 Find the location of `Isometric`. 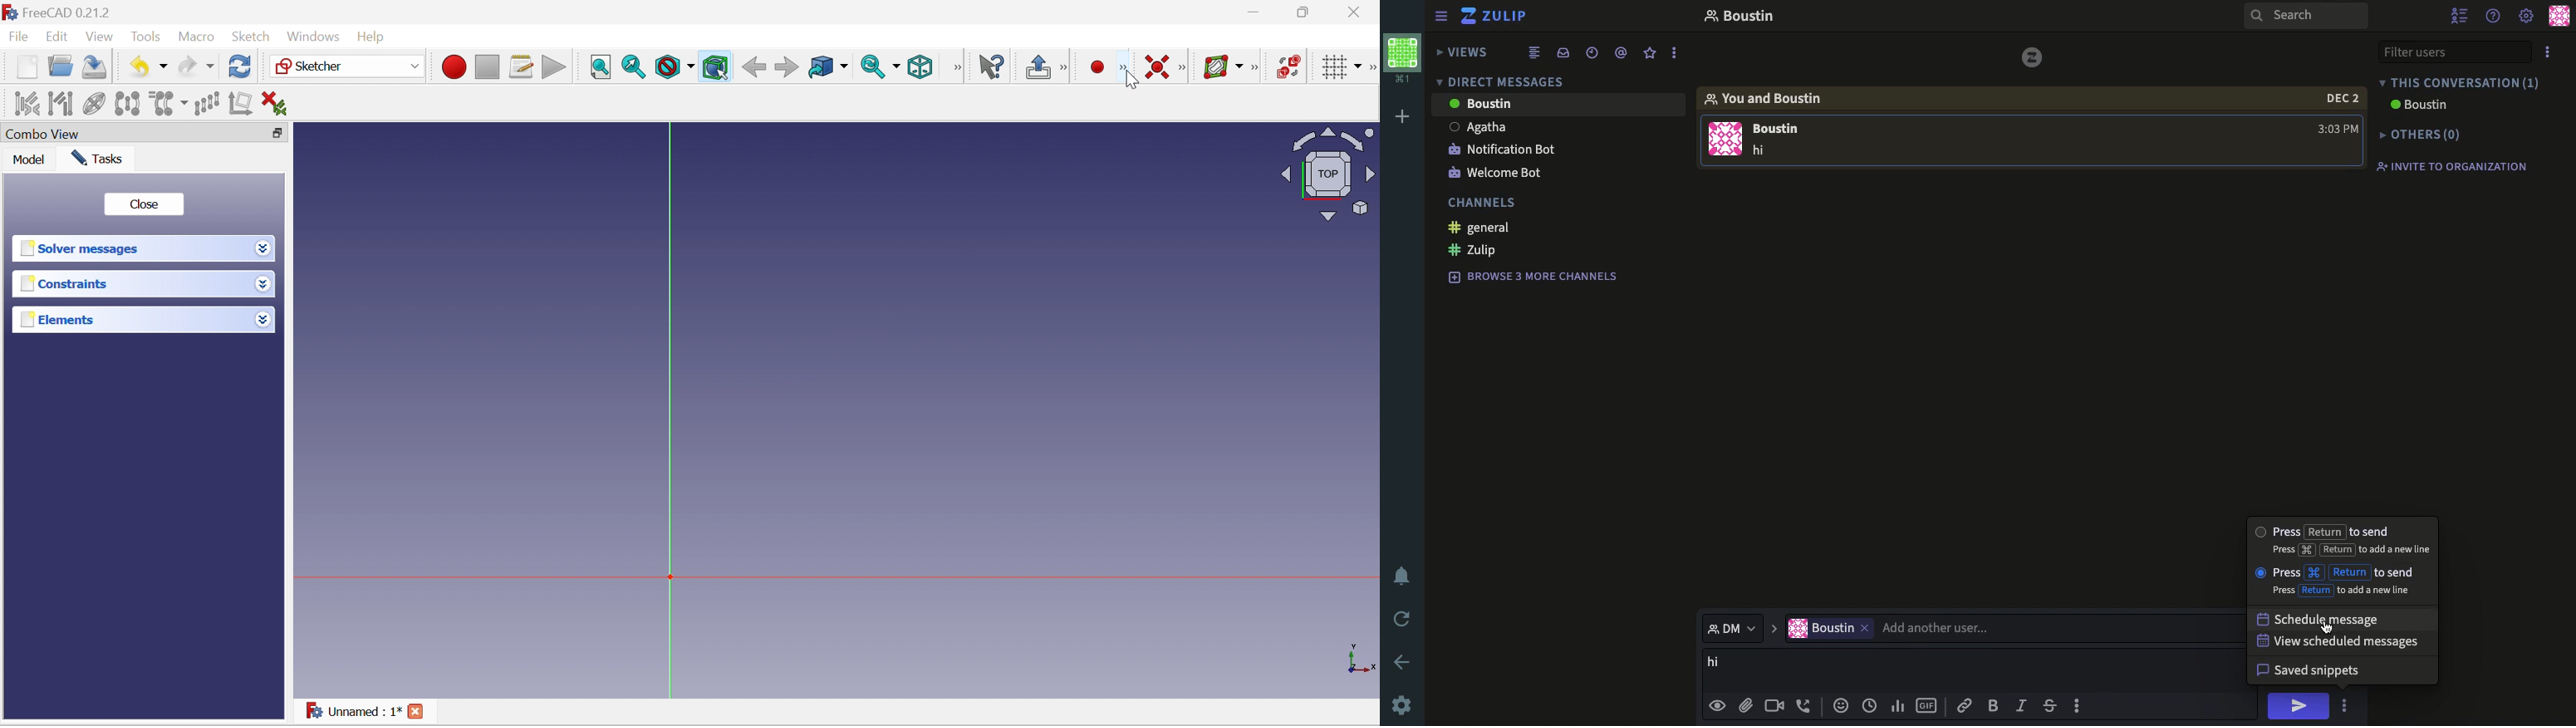

Isometric is located at coordinates (921, 67).